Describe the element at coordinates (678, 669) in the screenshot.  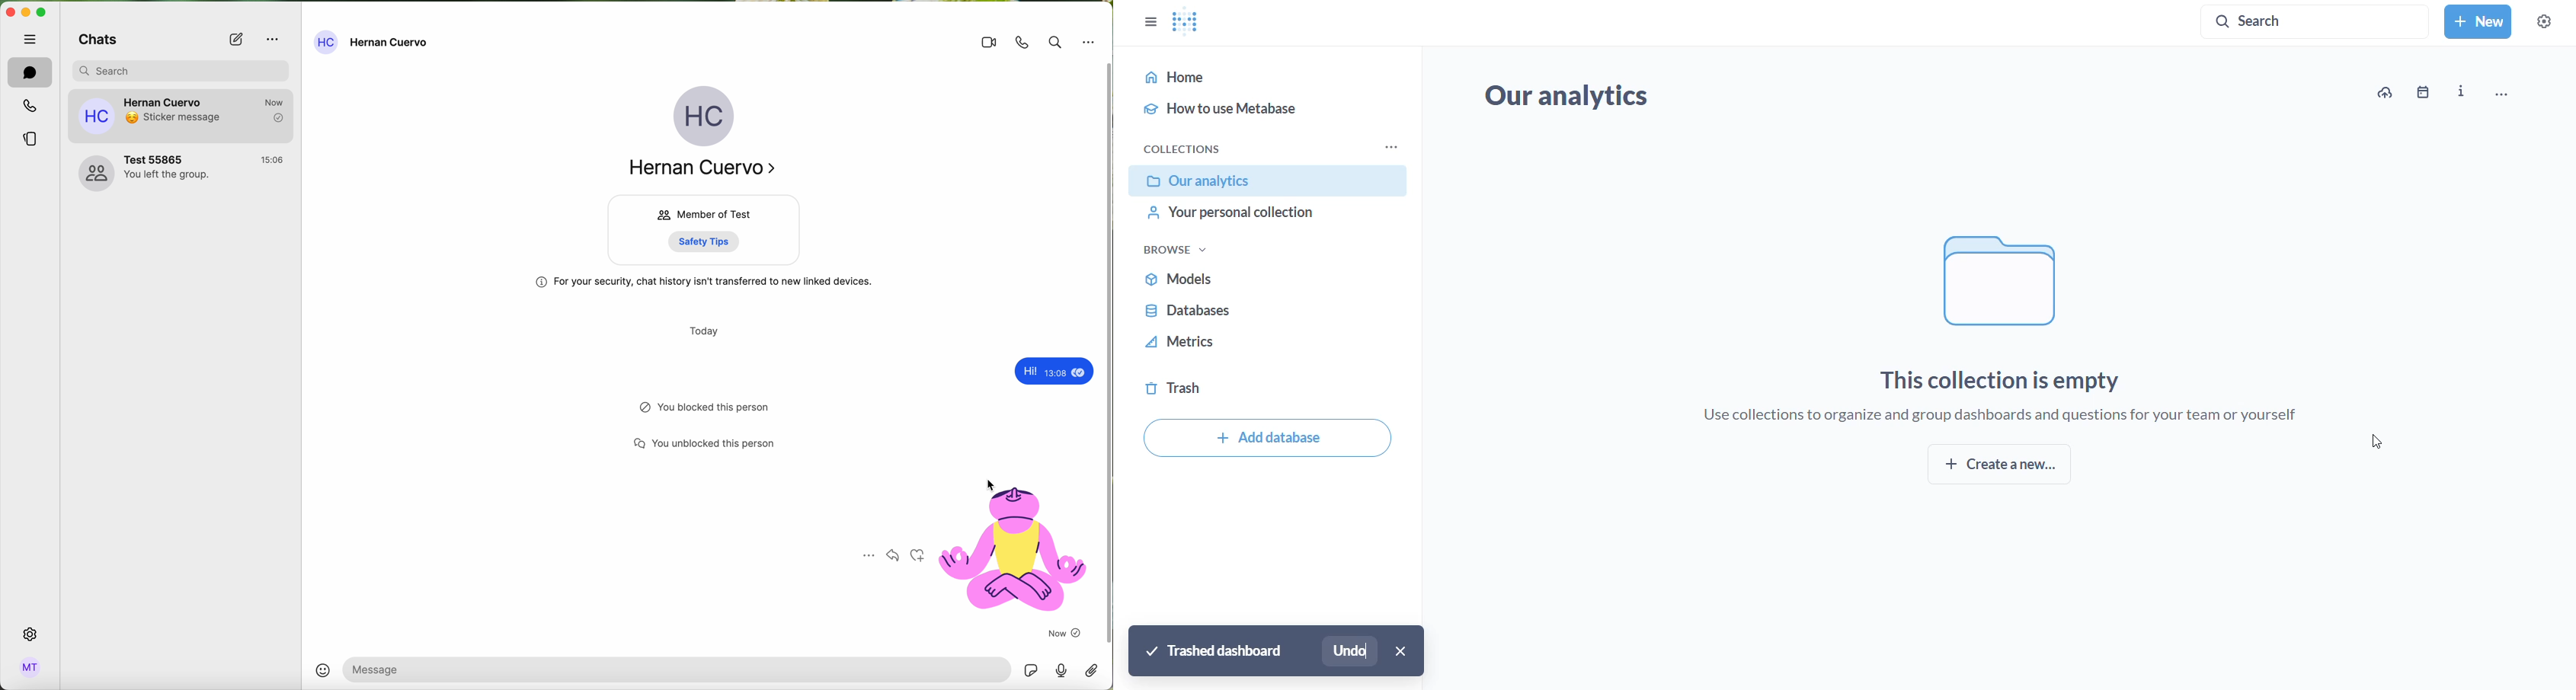
I see `space to write the message` at that location.